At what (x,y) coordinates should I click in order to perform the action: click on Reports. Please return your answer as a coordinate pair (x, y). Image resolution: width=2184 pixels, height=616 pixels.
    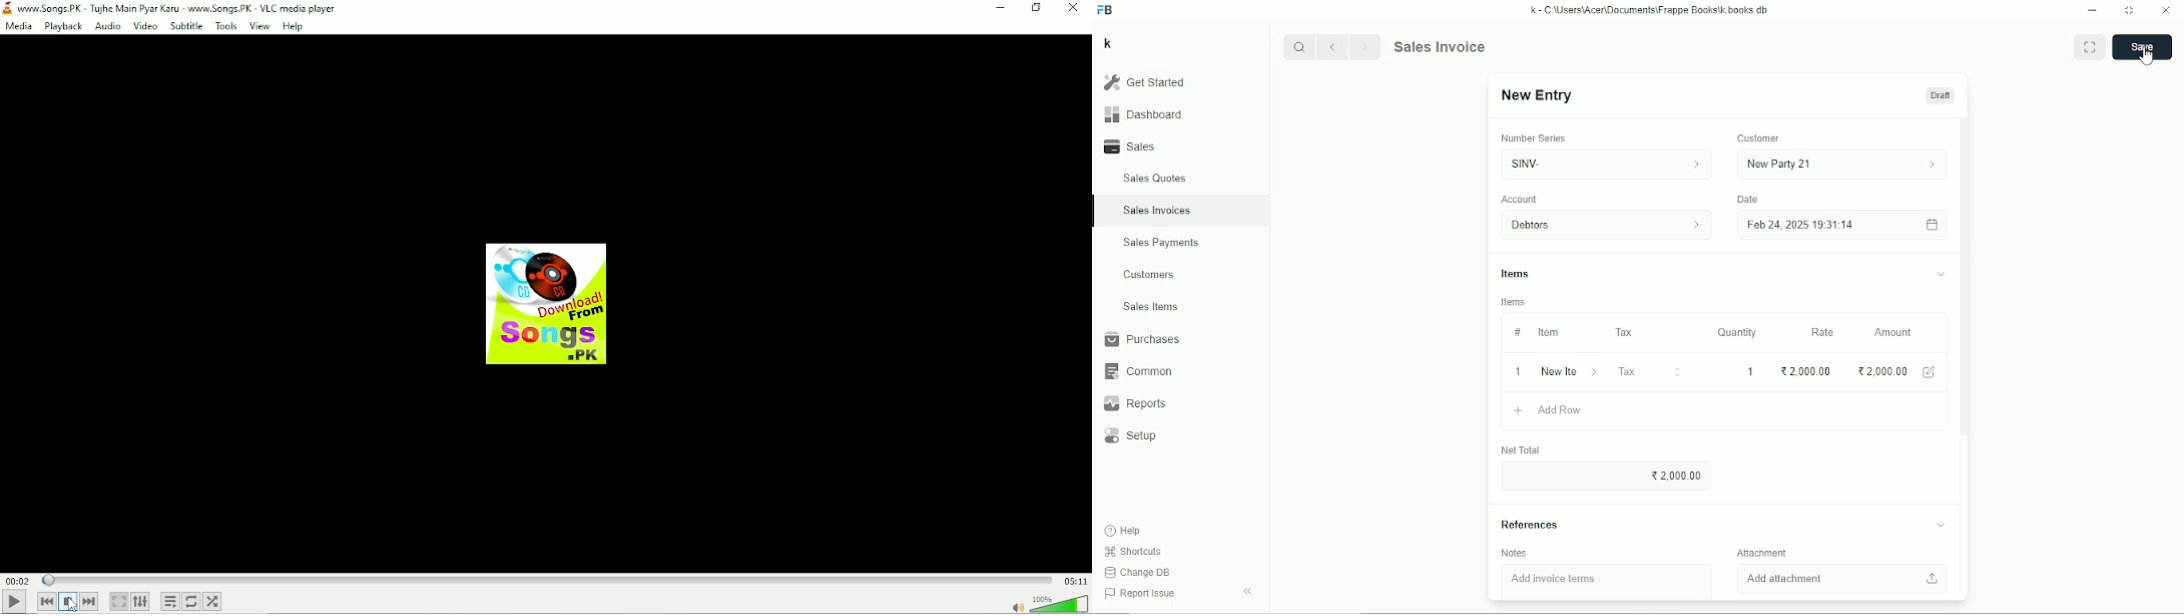
    Looking at the image, I should click on (1134, 404).